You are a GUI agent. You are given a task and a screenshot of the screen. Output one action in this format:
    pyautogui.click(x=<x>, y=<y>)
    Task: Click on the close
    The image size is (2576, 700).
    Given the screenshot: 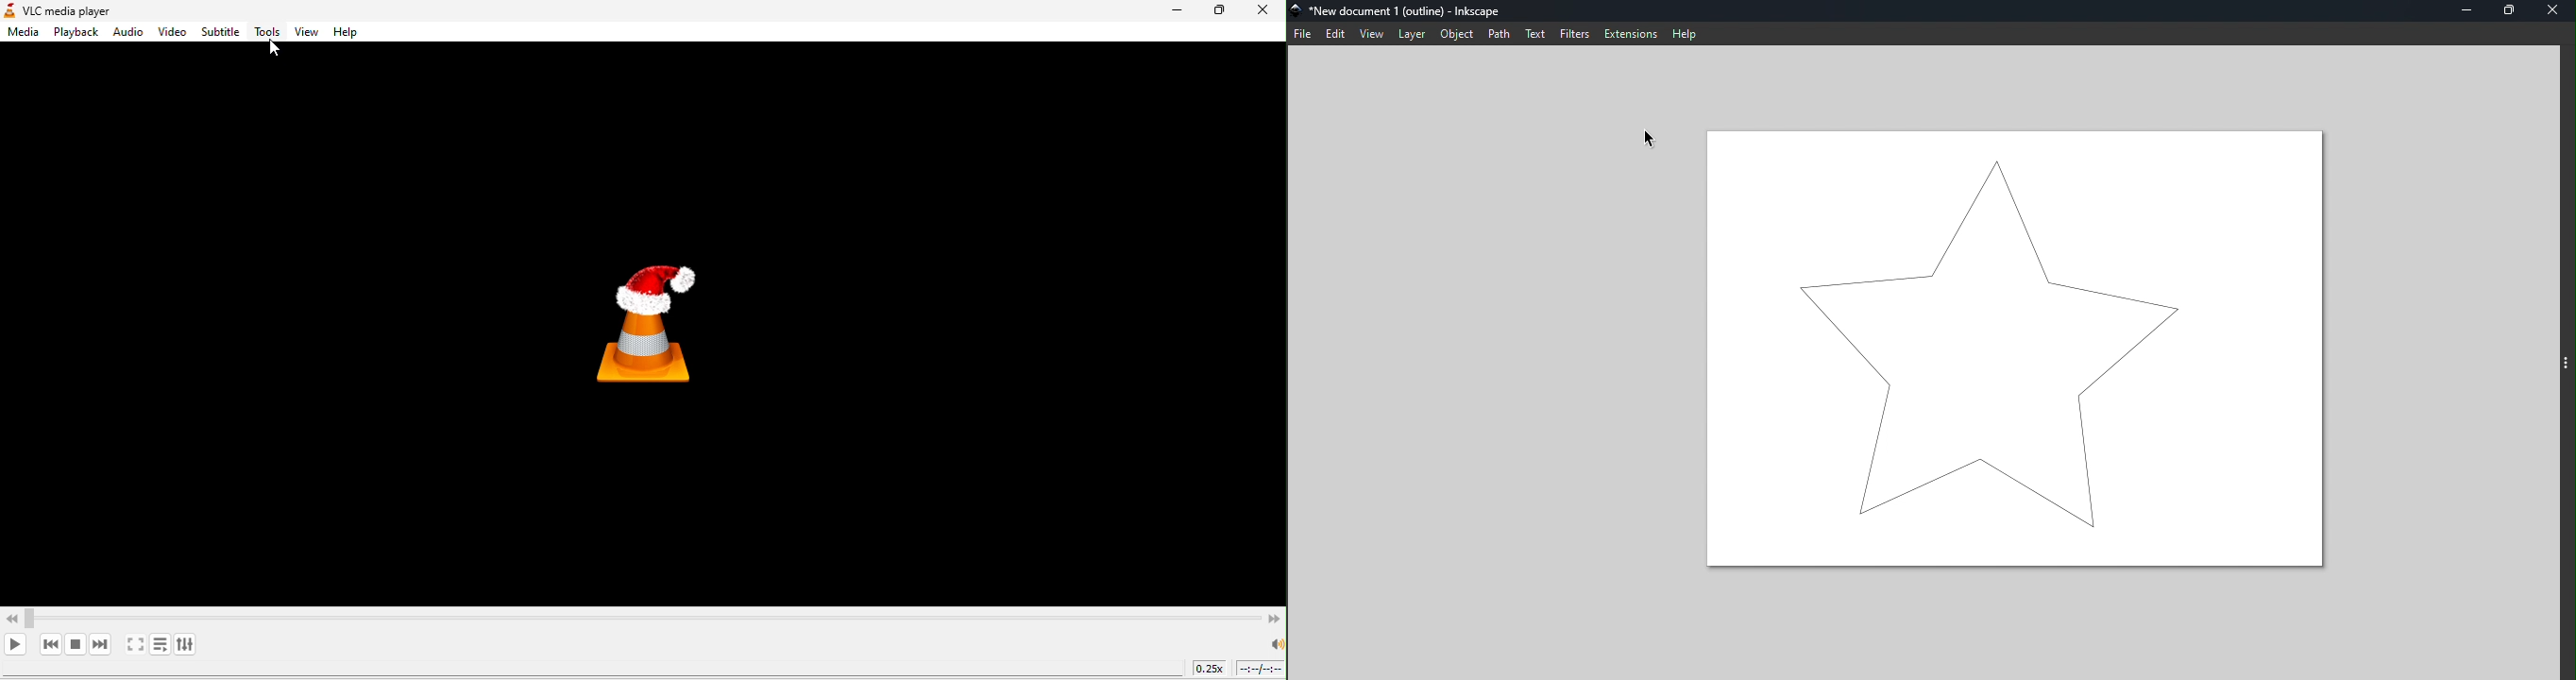 What is the action you would take?
    pyautogui.click(x=1266, y=12)
    